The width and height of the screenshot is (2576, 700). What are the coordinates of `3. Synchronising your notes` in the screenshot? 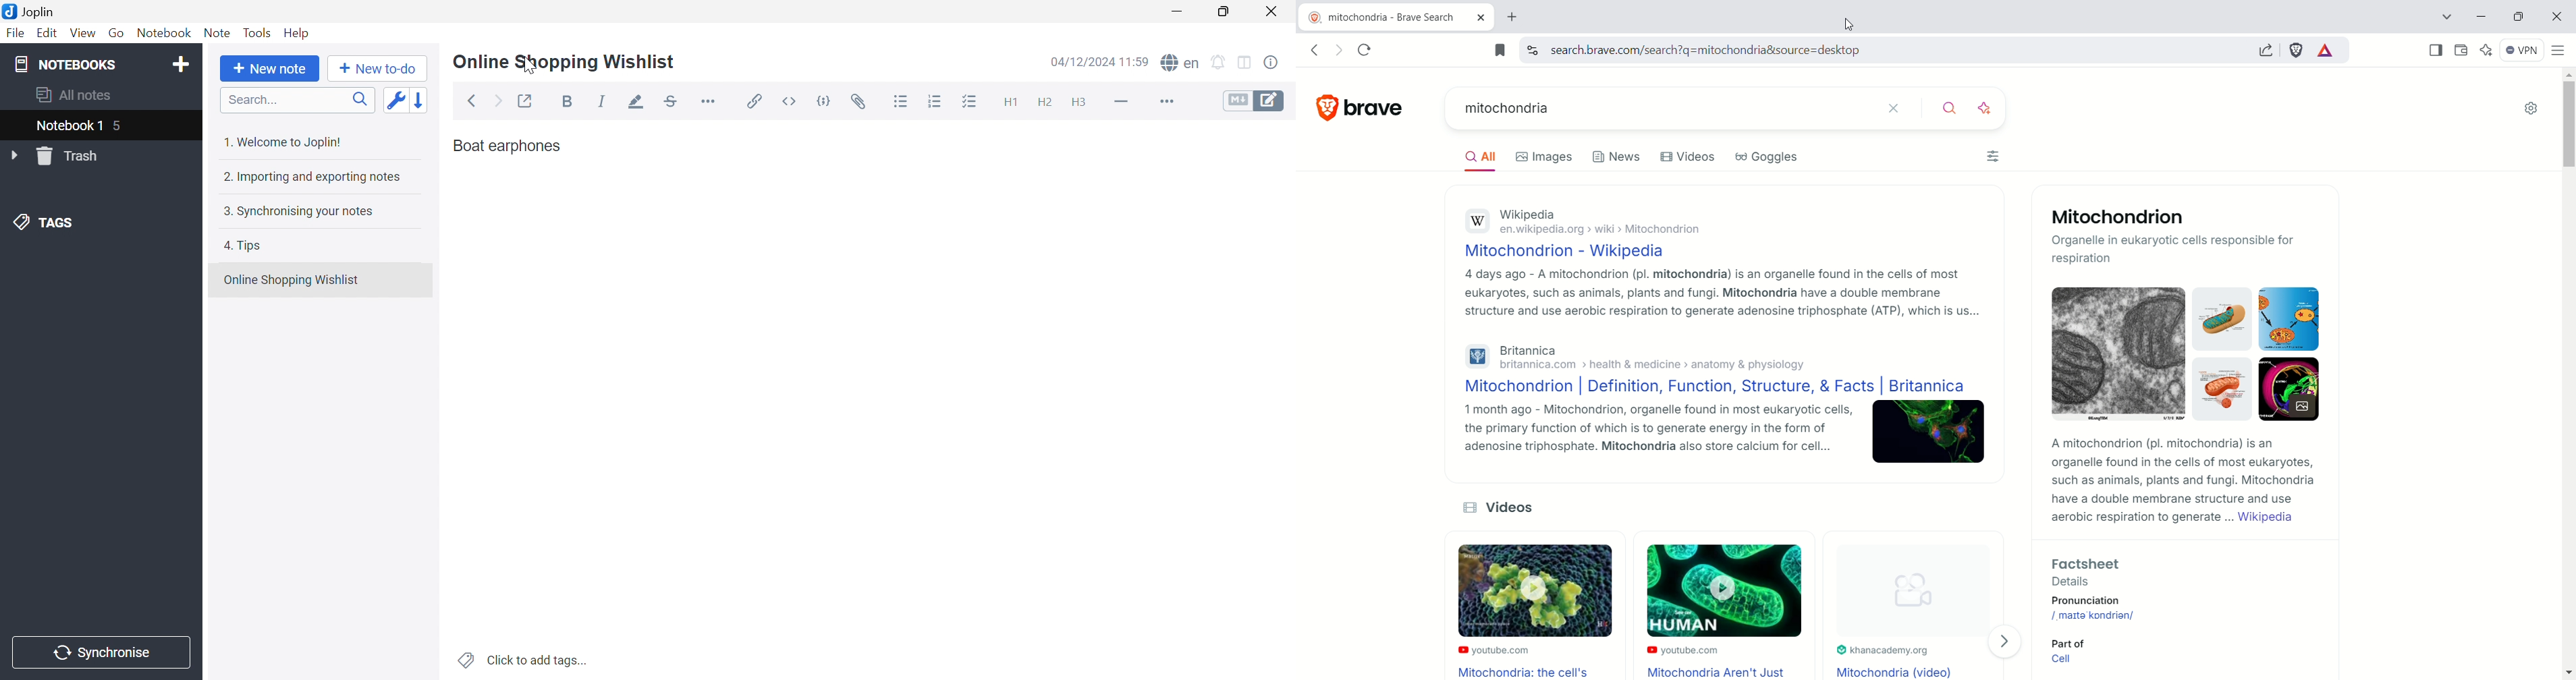 It's located at (298, 212).